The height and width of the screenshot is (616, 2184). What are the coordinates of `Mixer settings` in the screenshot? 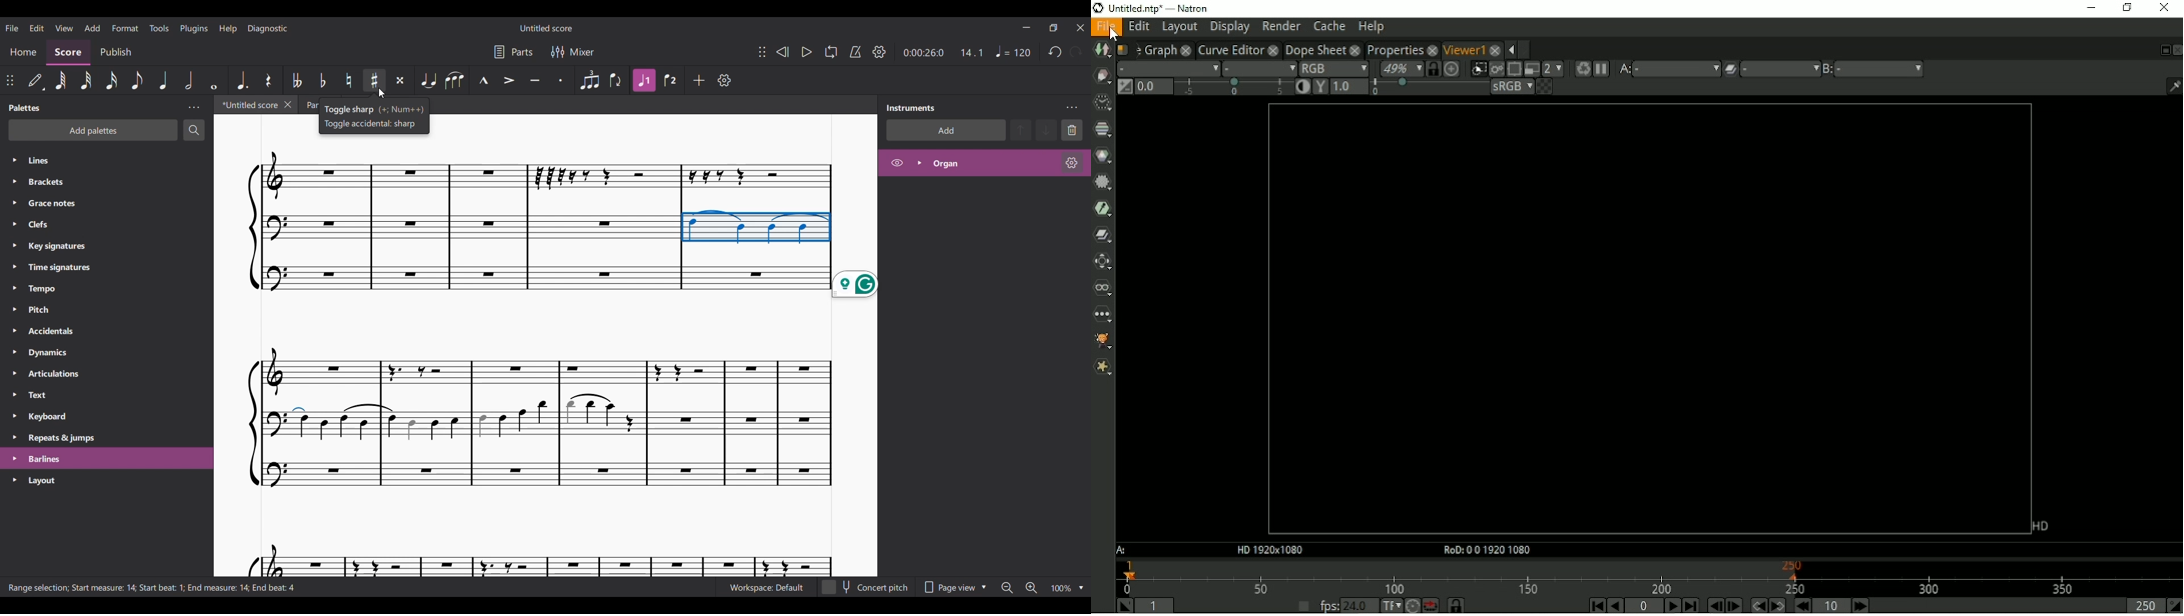 It's located at (574, 52).